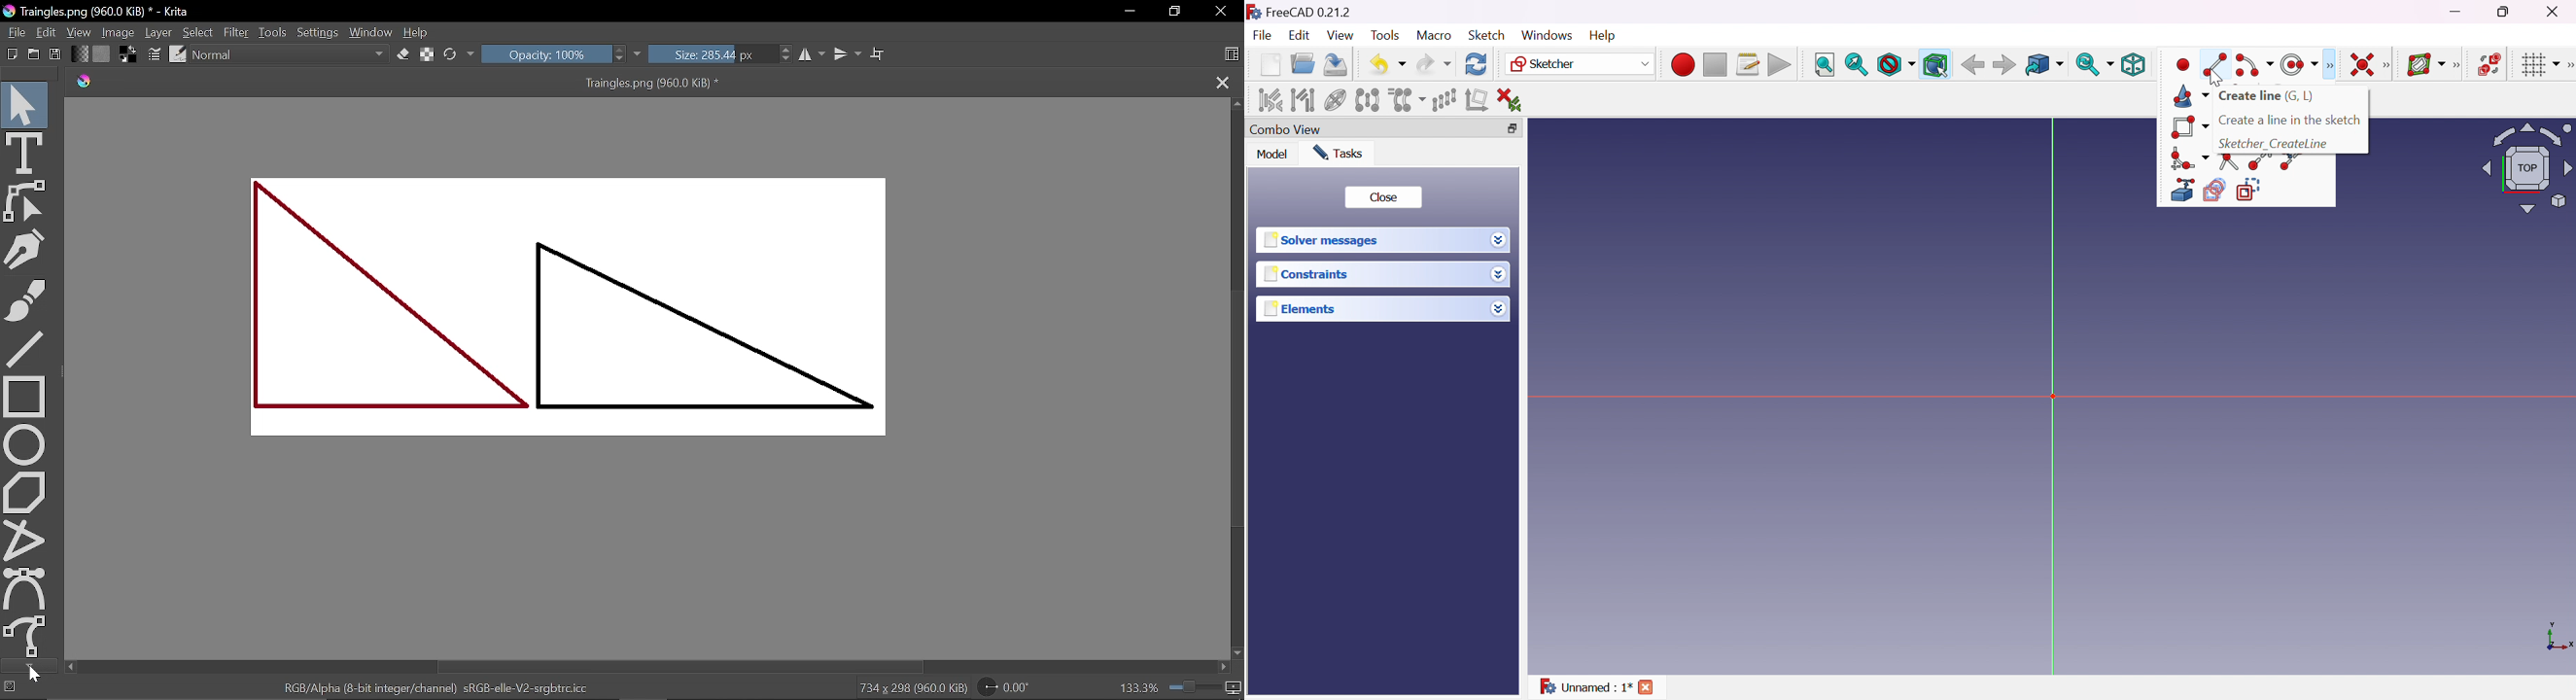 The width and height of the screenshot is (2576, 700). What do you see at coordinates (26, 492) in the screenshot?
I see `Polygon tool` at bounding box center [26, 492].